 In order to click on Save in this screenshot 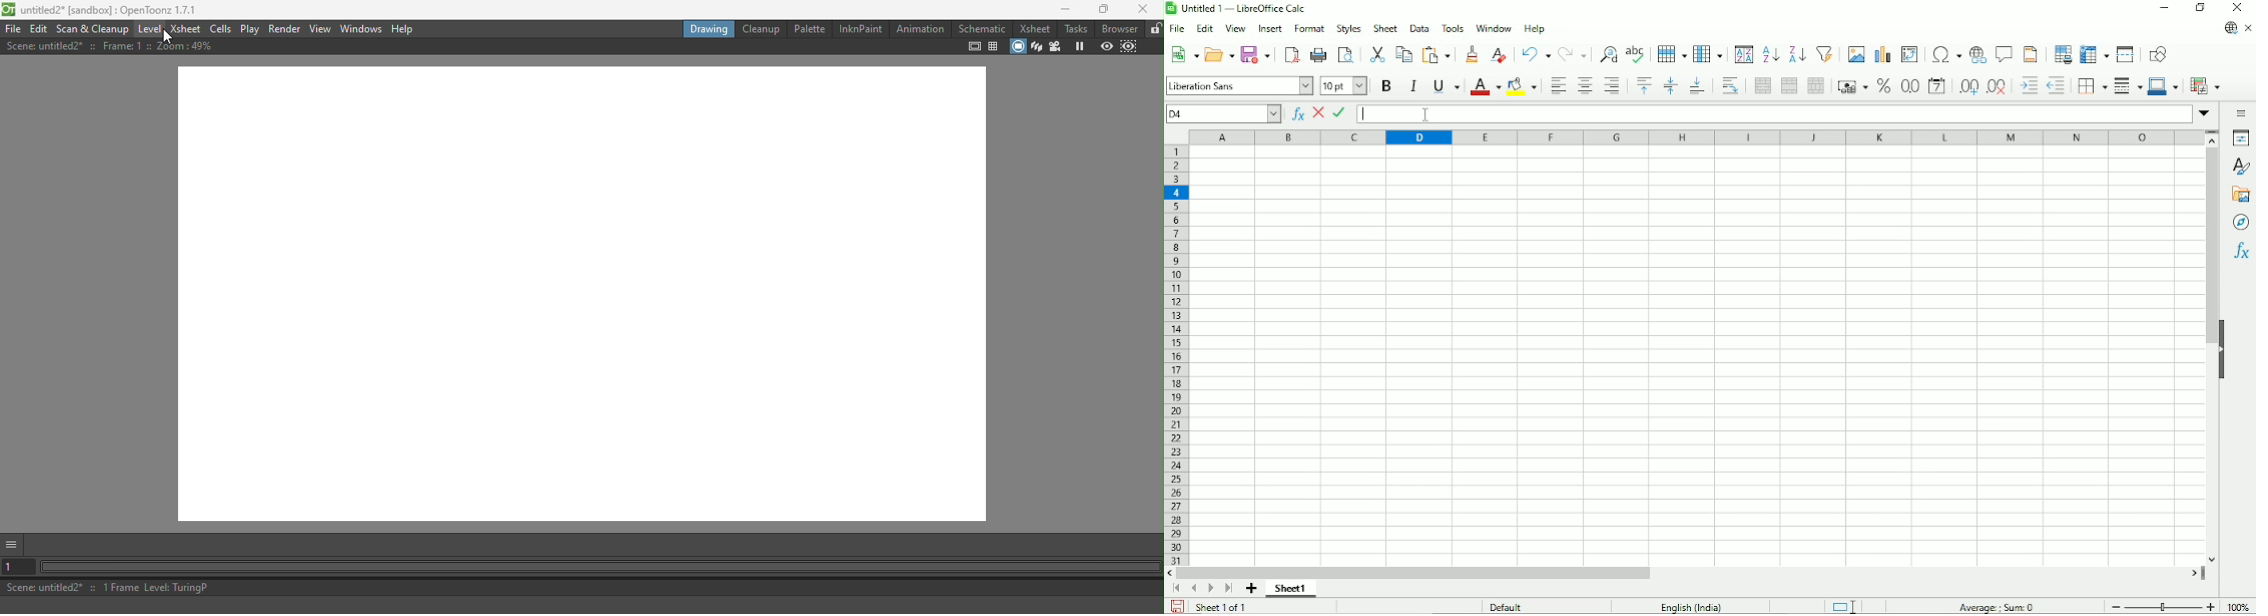, I will do `click(1256, 54)`.